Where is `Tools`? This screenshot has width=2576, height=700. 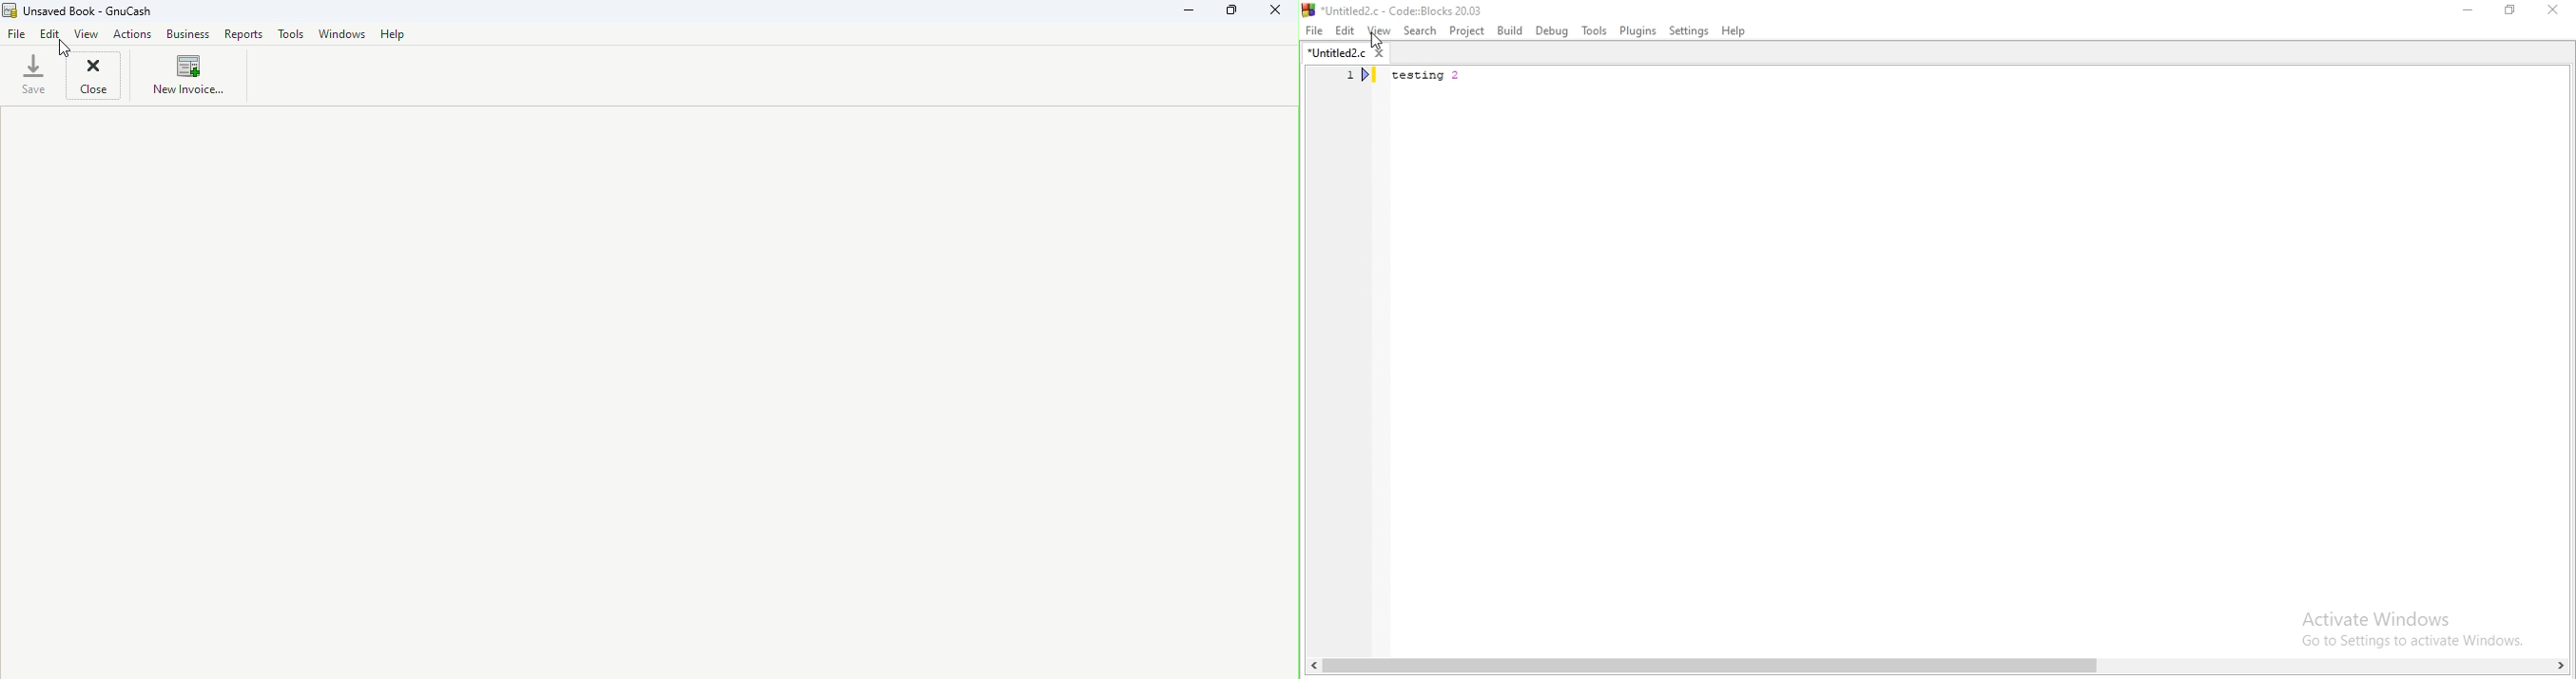
Tools is located at coordinates (293, 33).